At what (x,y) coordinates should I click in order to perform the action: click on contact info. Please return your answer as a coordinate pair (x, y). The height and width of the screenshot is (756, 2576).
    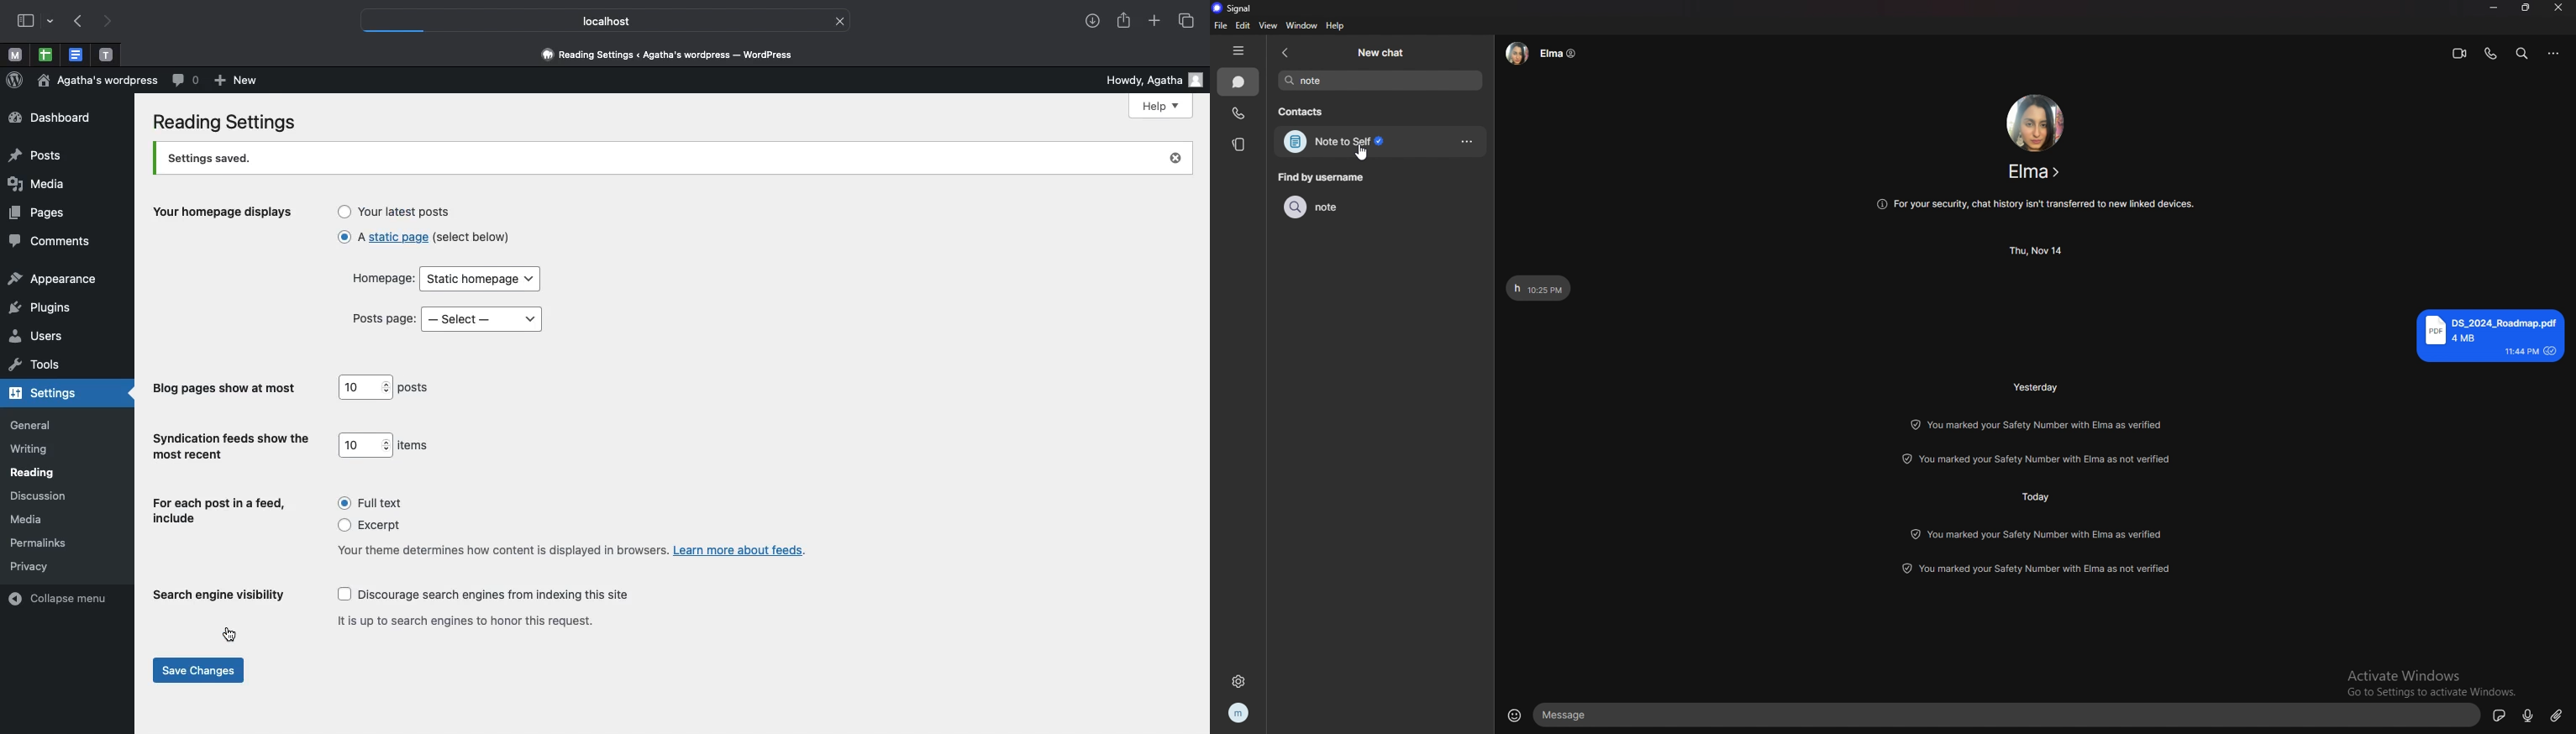
    Looking at the image, I should click on (1541, 53).